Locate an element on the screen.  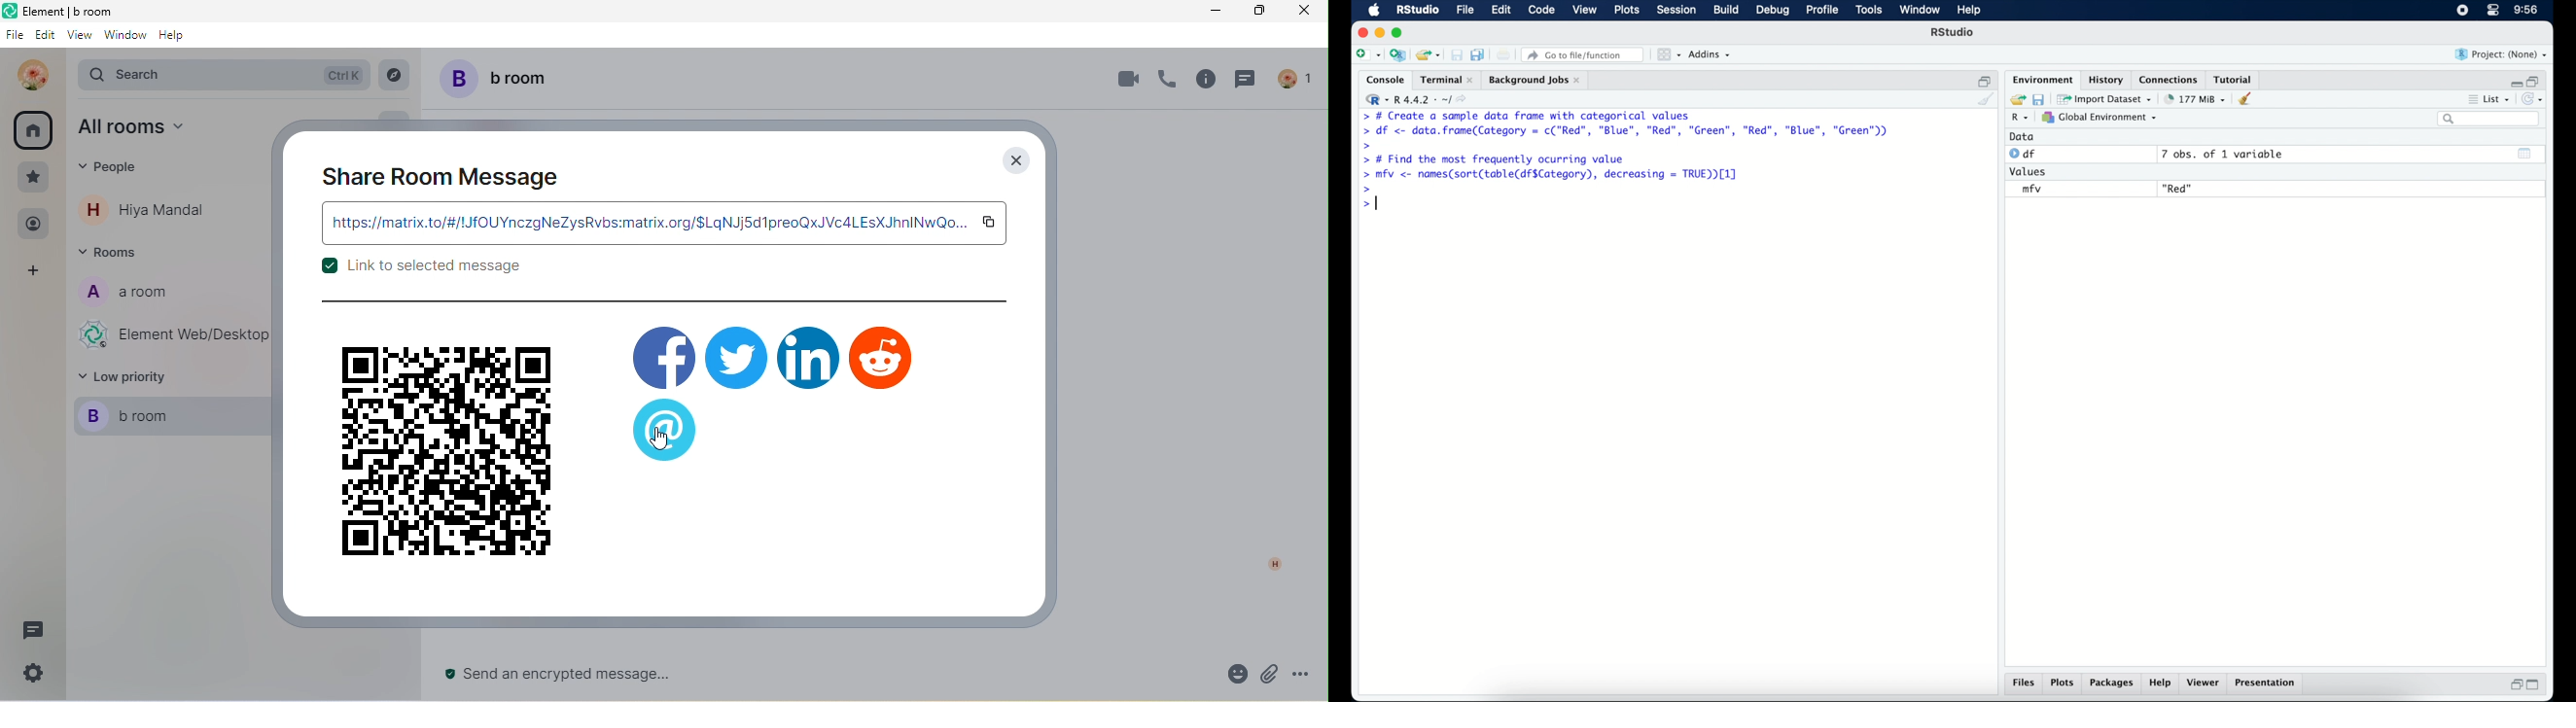
all room is located at coordinates (34, 129).